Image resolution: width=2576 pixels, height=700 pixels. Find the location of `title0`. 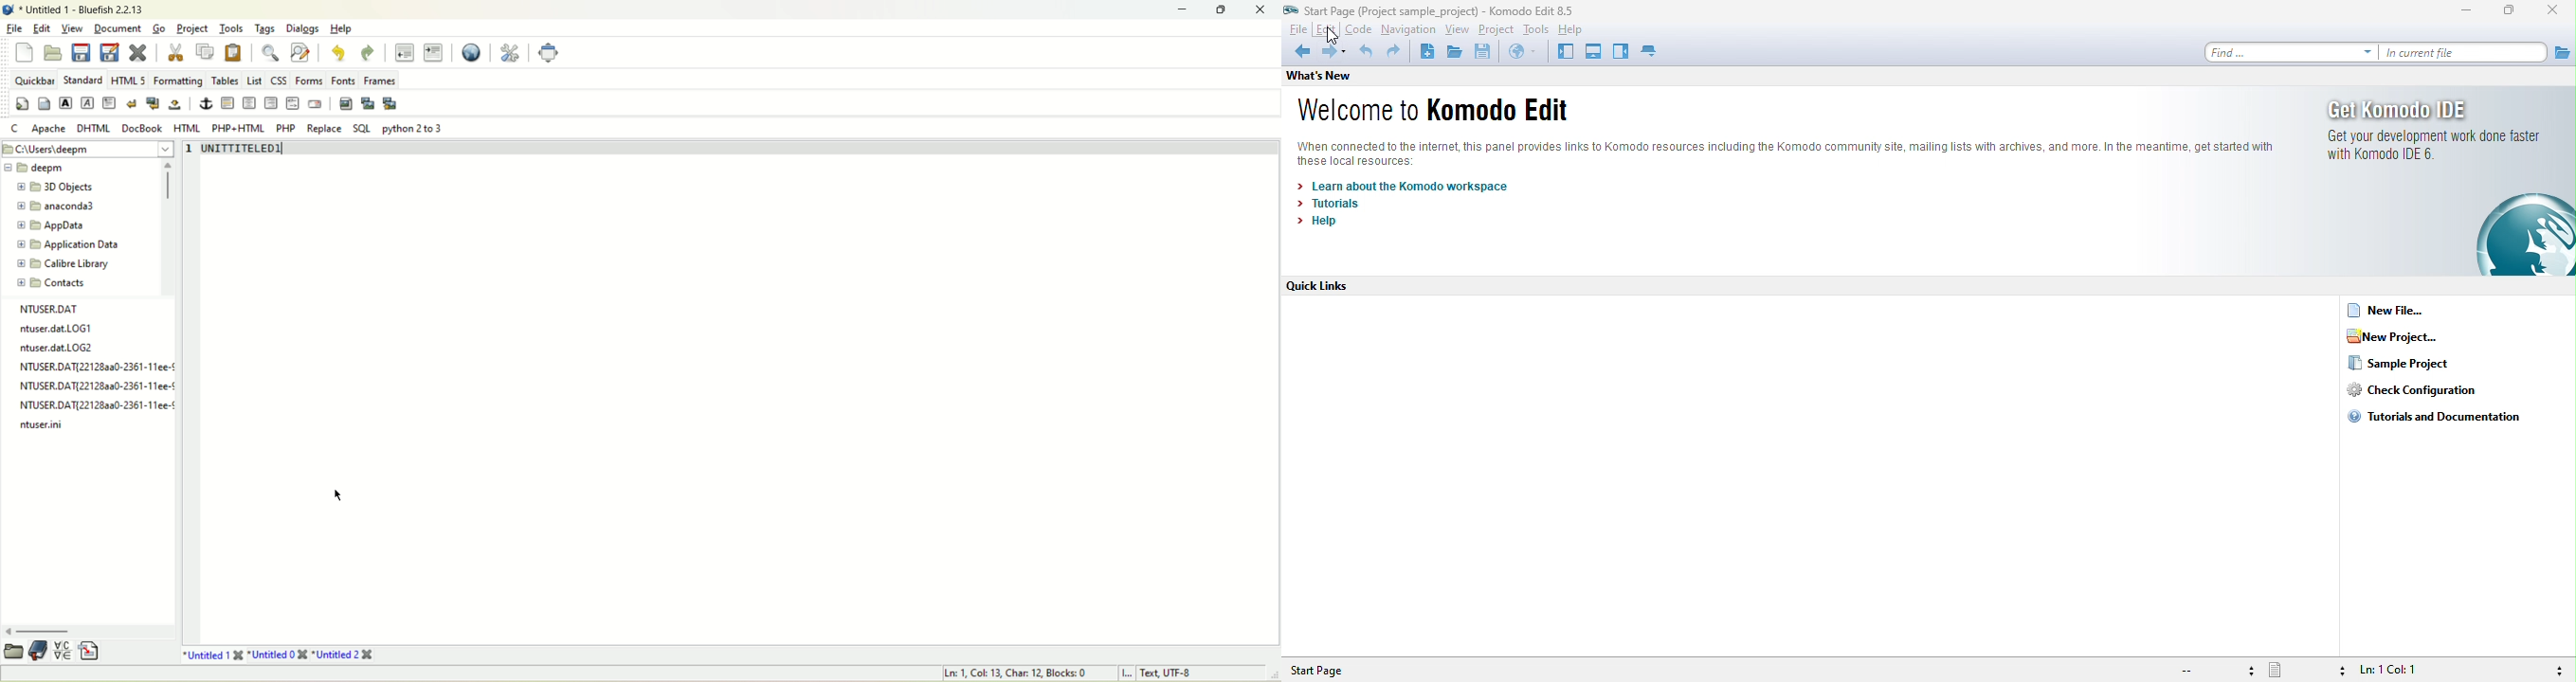

title0 is located at coordinates (282, 655).